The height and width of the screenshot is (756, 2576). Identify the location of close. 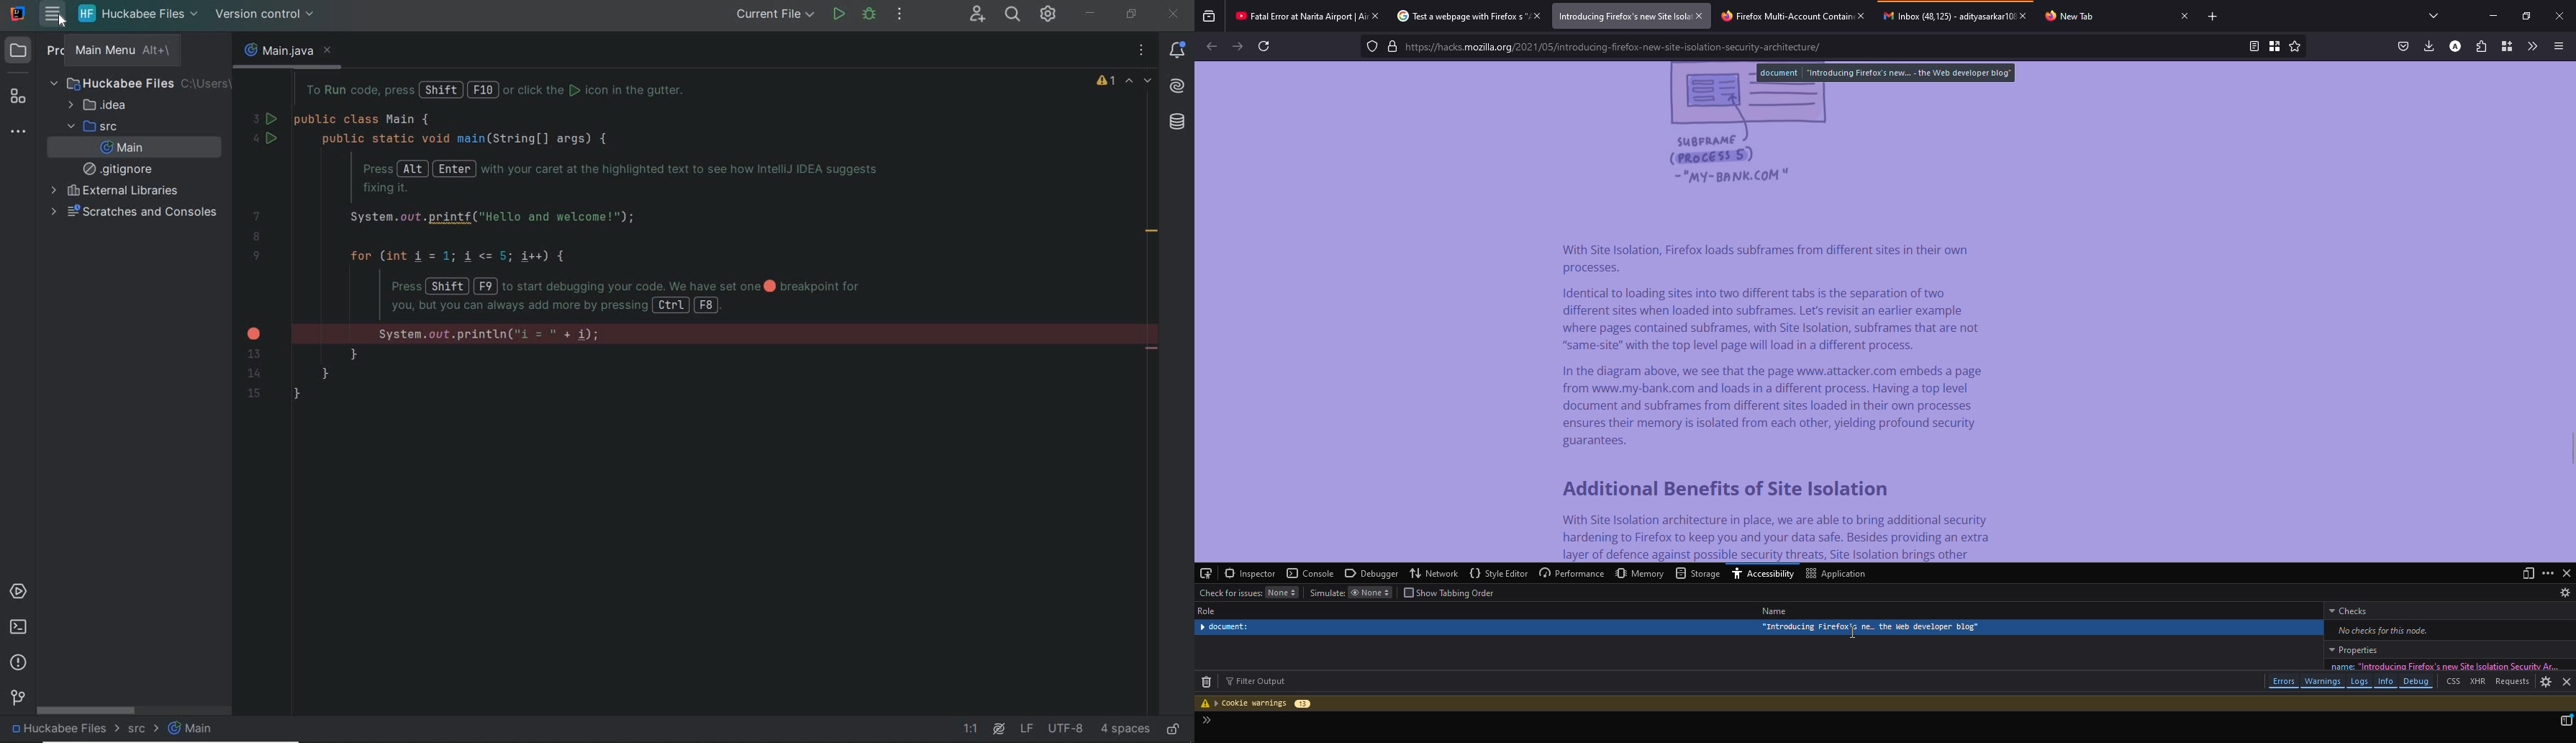
(2183, 15).